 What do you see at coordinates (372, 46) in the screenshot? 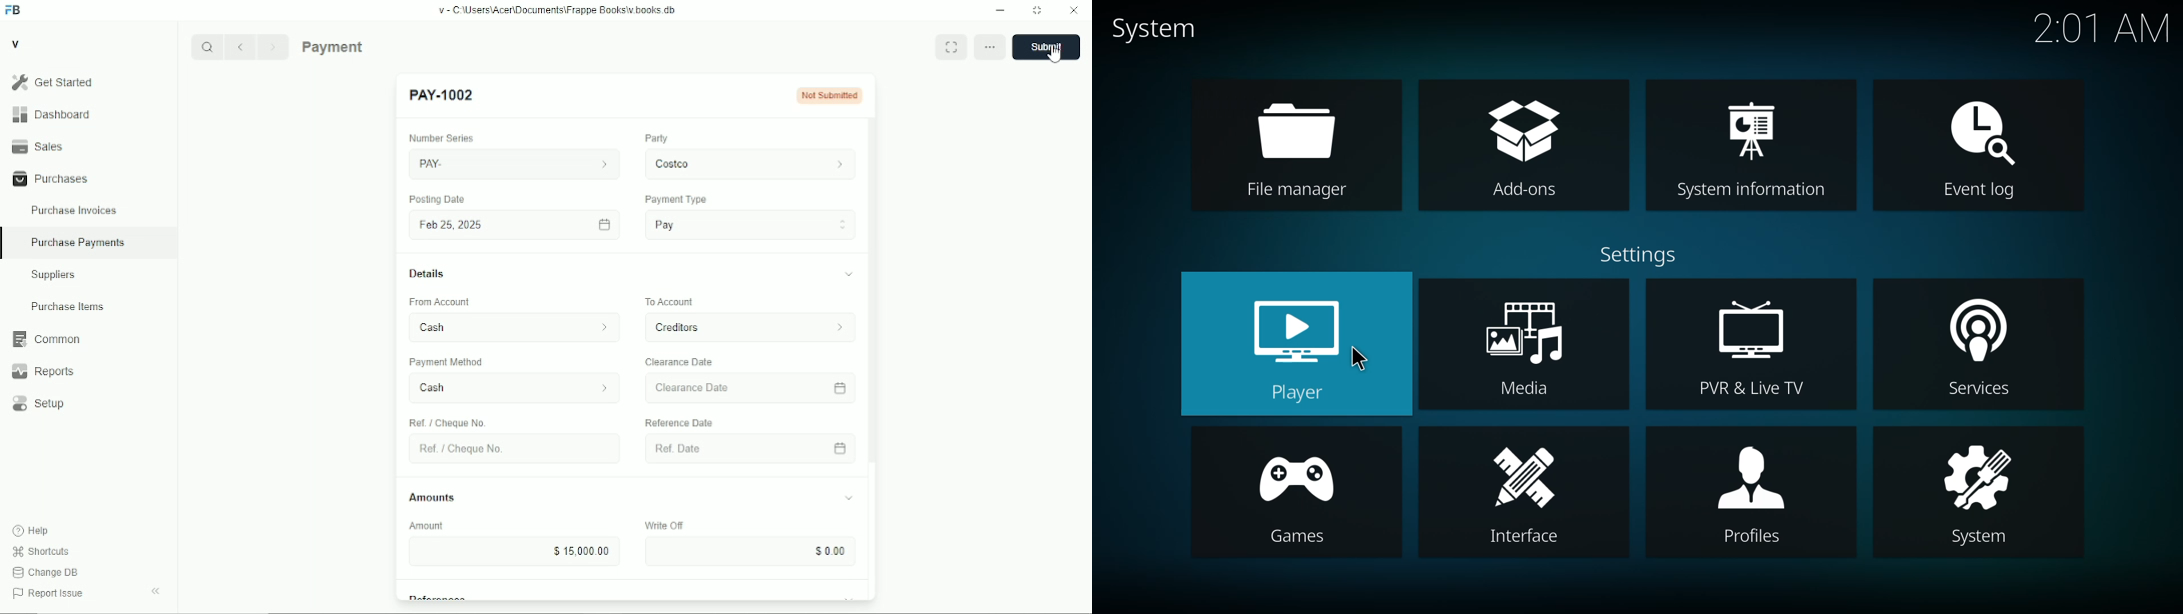
I see `Purchase Payments` at bounding box center [372, 46].